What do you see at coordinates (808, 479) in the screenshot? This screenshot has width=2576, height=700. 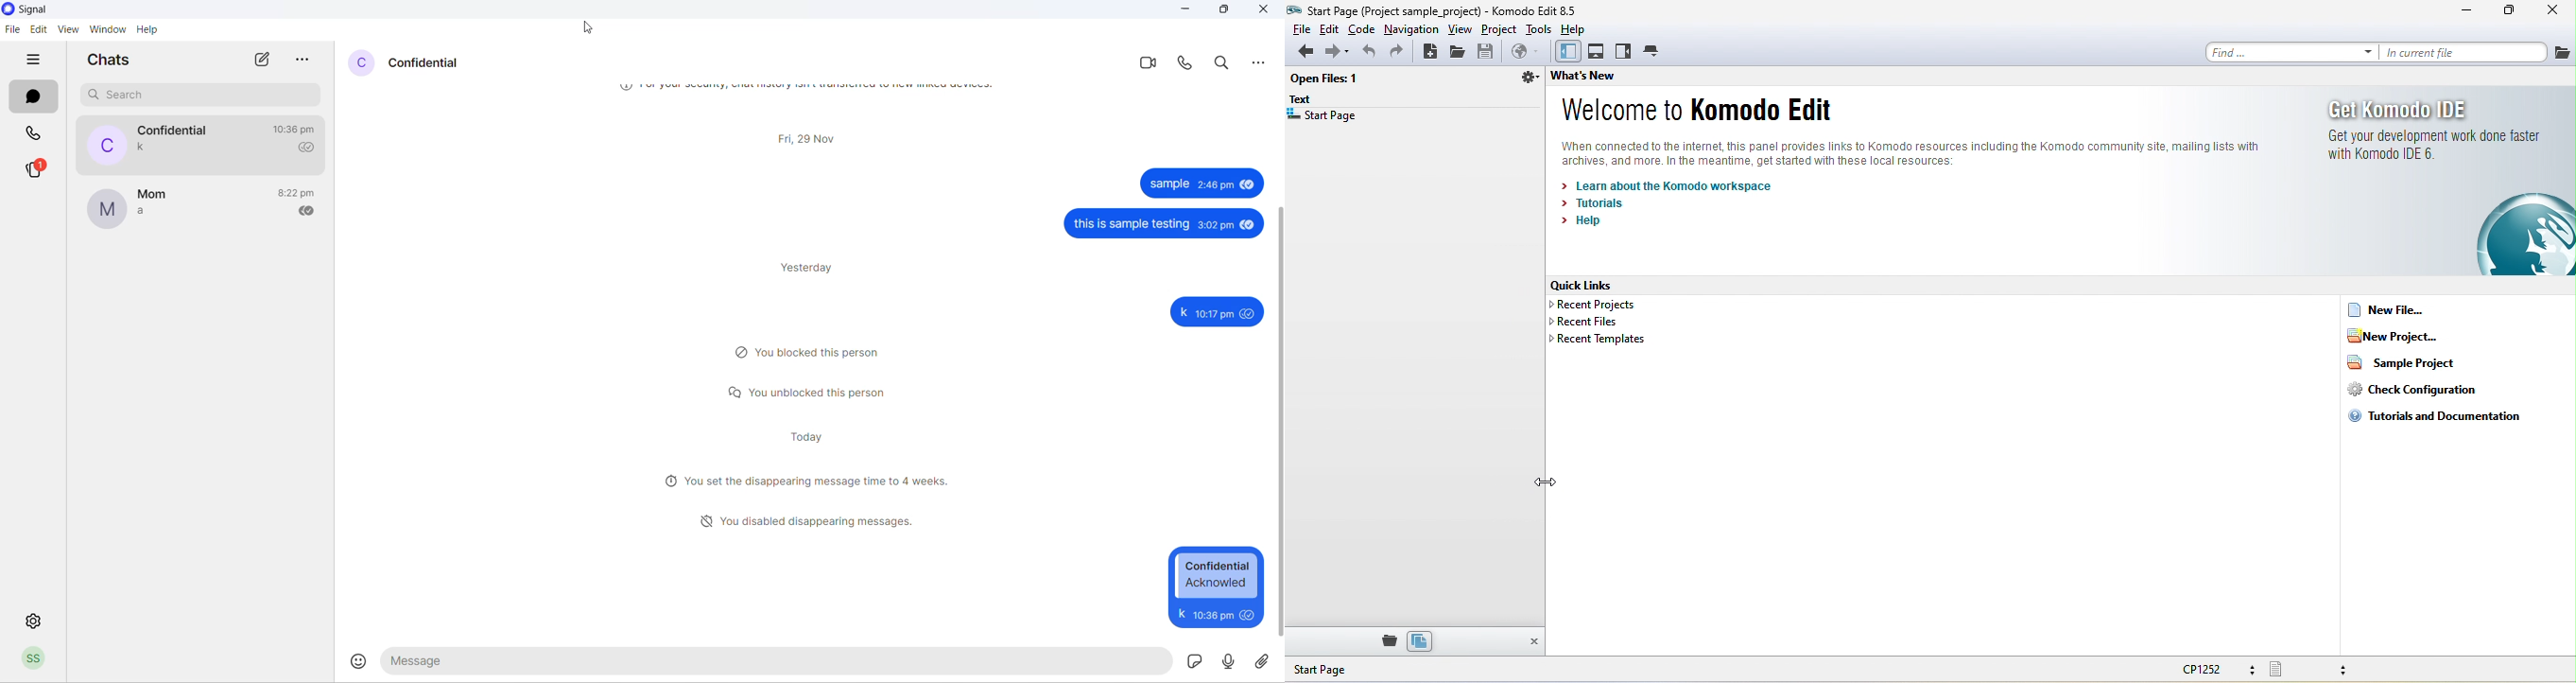 I see `disappearing message notification` at bounding box center [808, 479].